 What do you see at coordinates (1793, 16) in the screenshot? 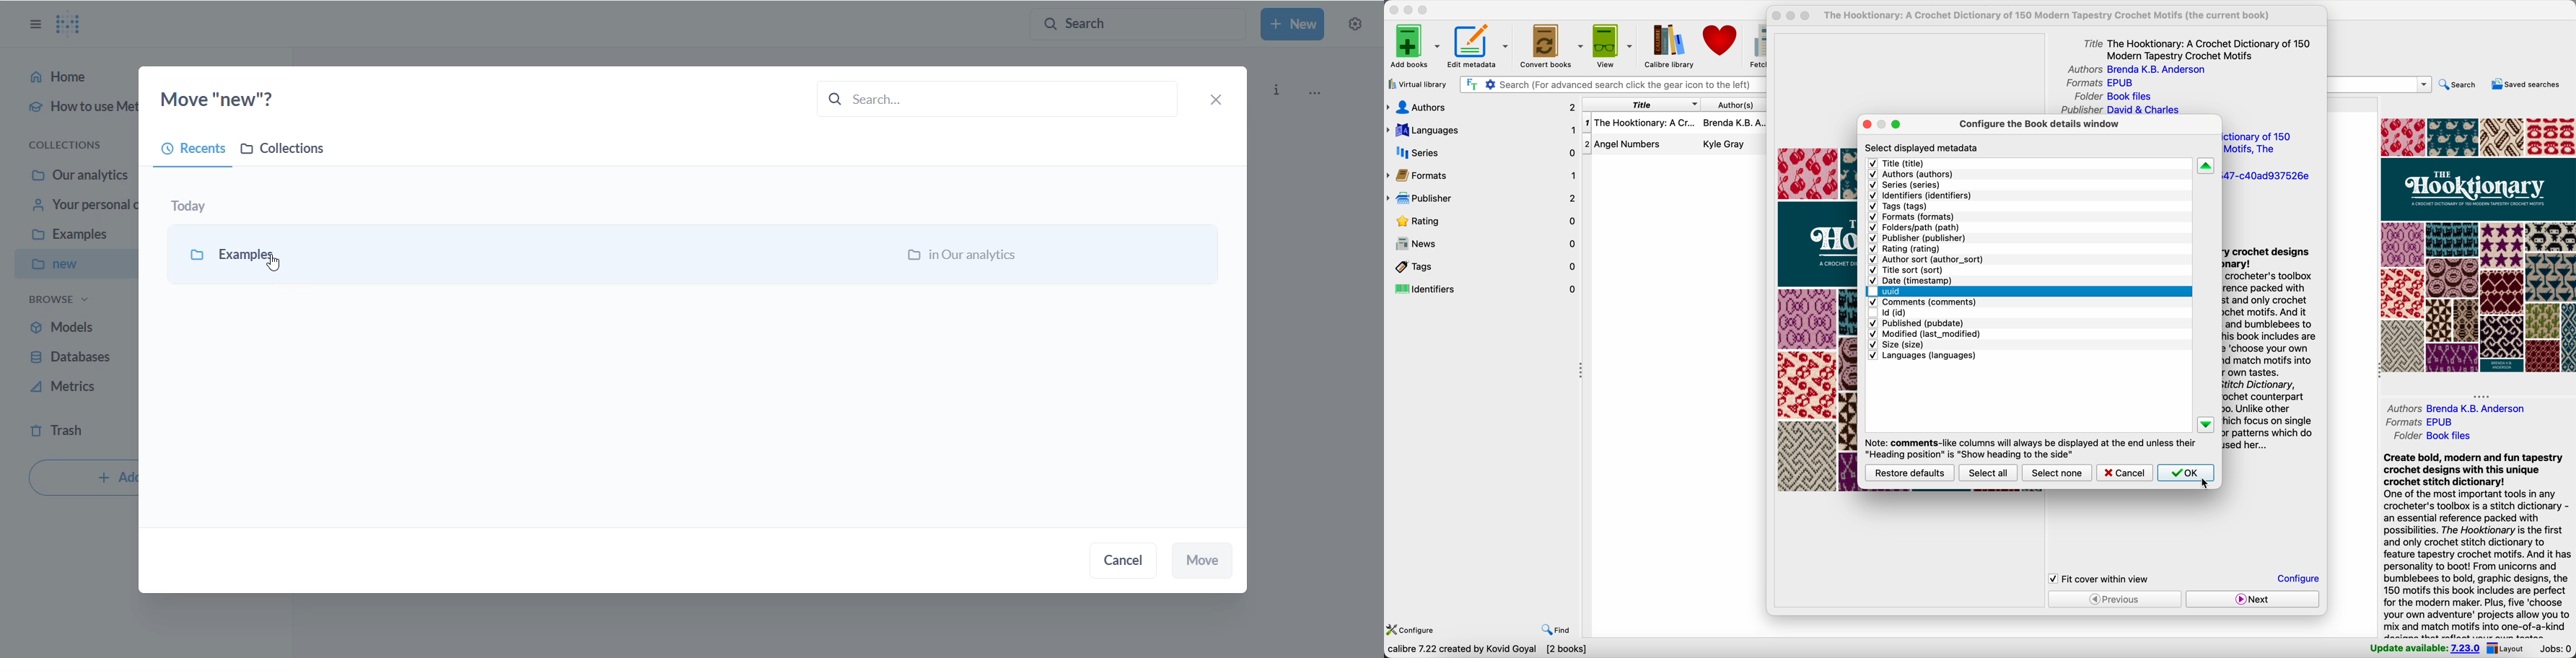
I see `disable minimize popup` at bounding box center [1793, 16].